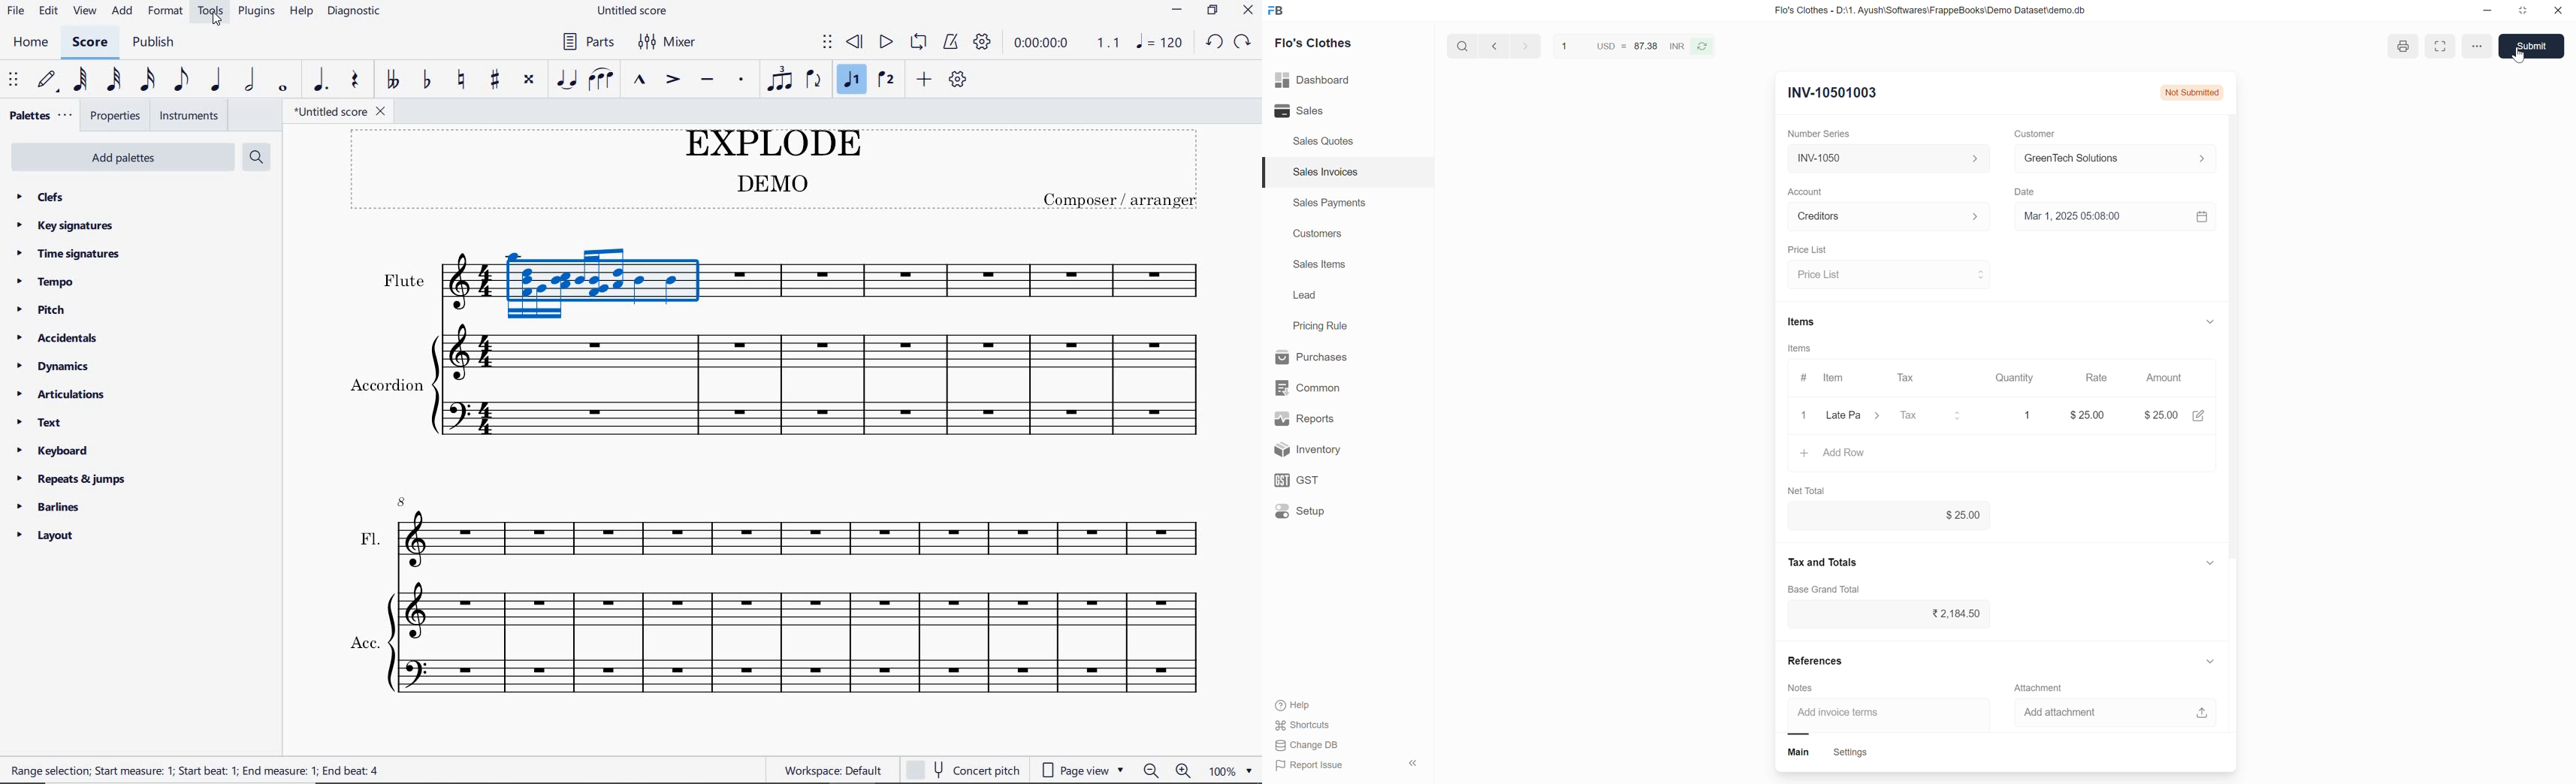 Image resolution: width=2576 pixels, height=784 pixels. What do you see at coordinates (2113, 160) in the screenshot?
I see `select customer` at bounding box center [2113, 160].